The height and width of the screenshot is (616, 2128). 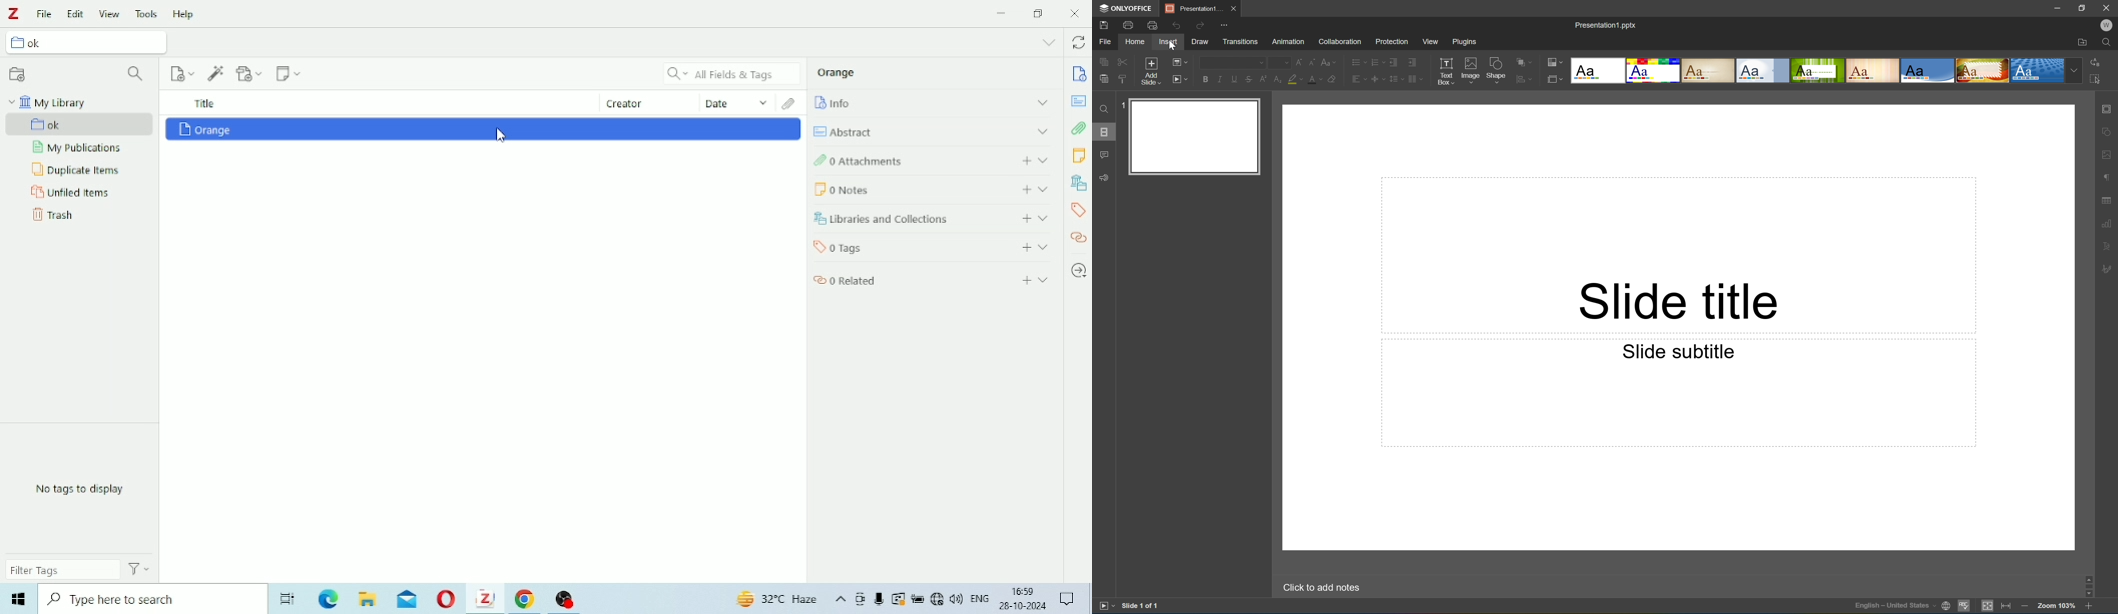 What do you see at coordinates (1078, 182) in the screenshot?
I see `Libraries and Collections` at bounding box center [1078, 182].